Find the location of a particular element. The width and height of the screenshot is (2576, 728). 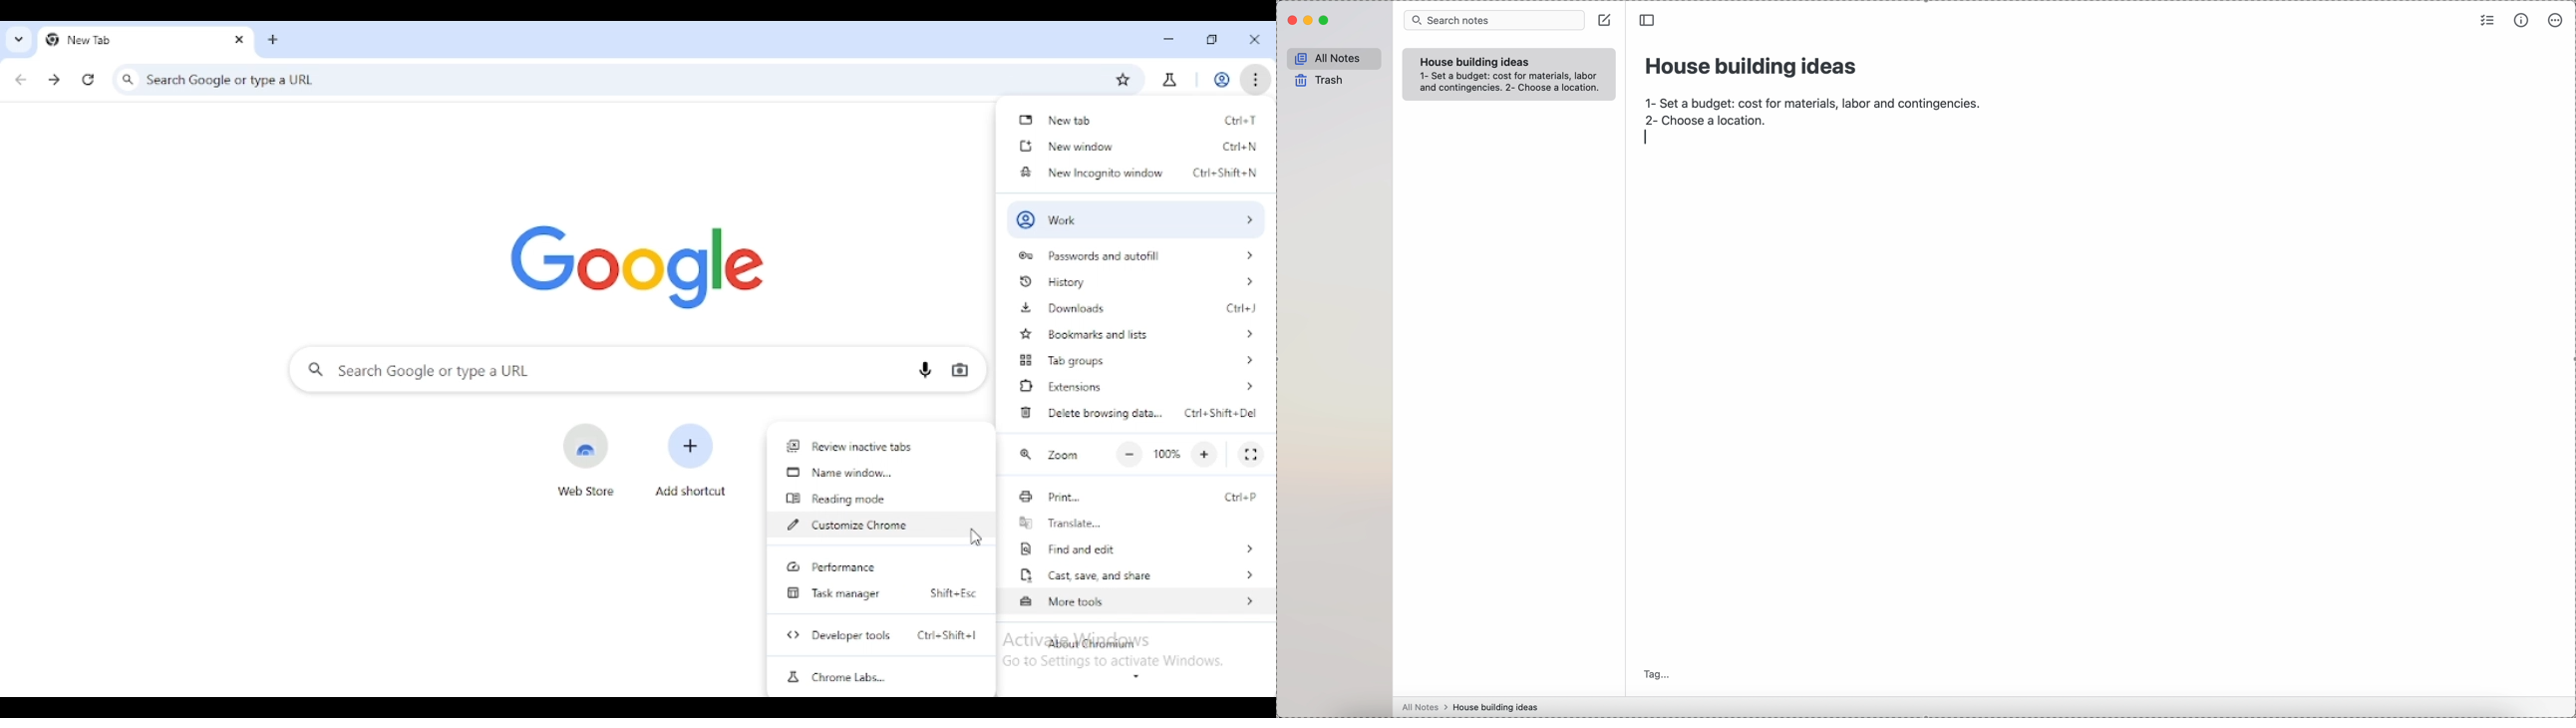

make text larger is located at coordinates (1206, 456).